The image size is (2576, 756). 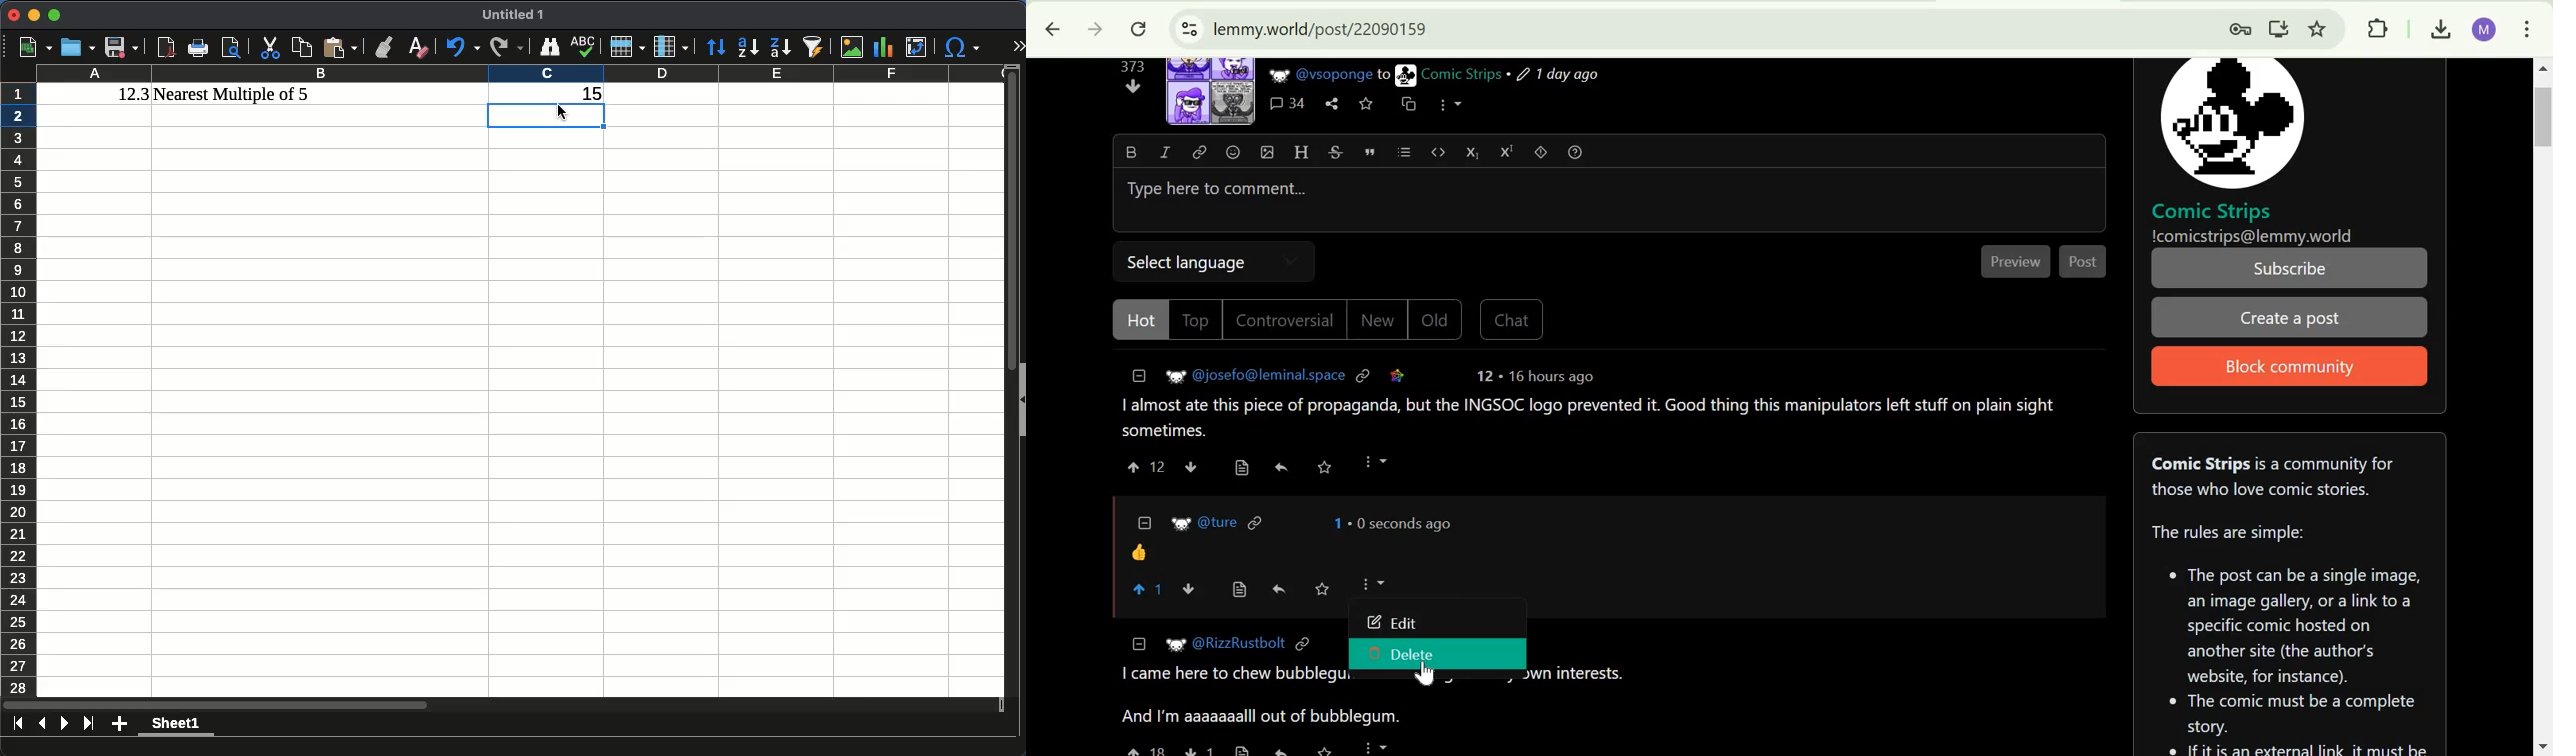 I want to click on Comment, so click(x=1591, y=418).